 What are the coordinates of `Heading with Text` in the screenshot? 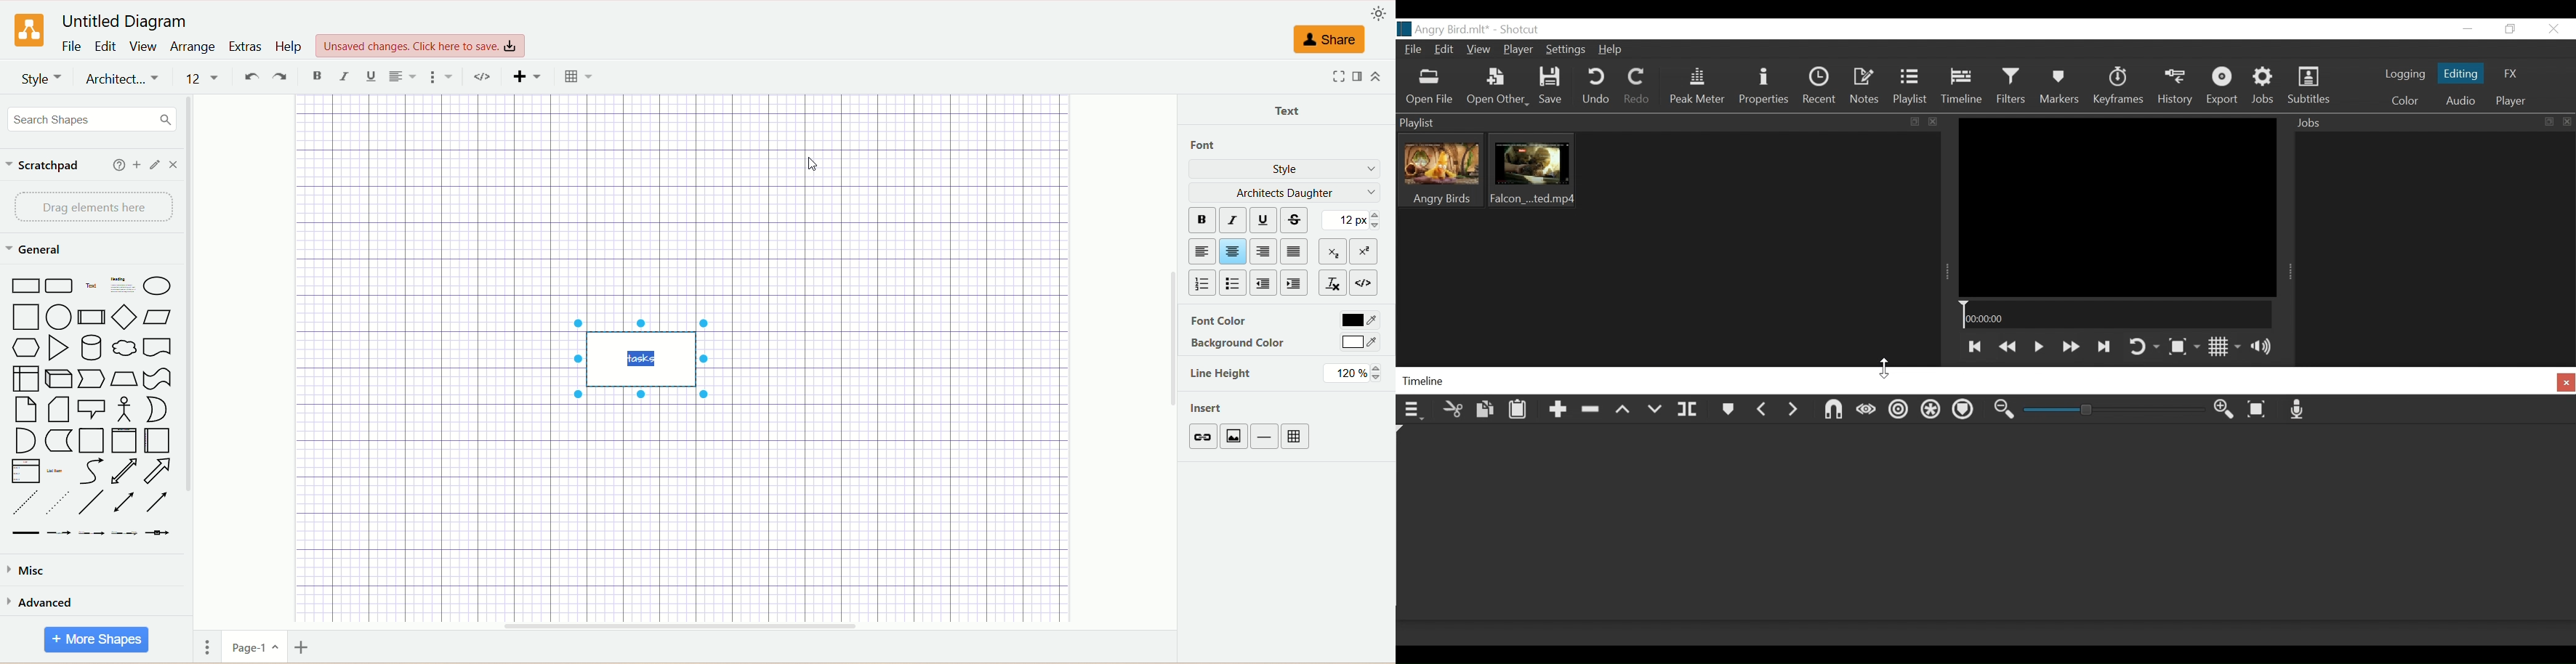 It's located at (123, 286).